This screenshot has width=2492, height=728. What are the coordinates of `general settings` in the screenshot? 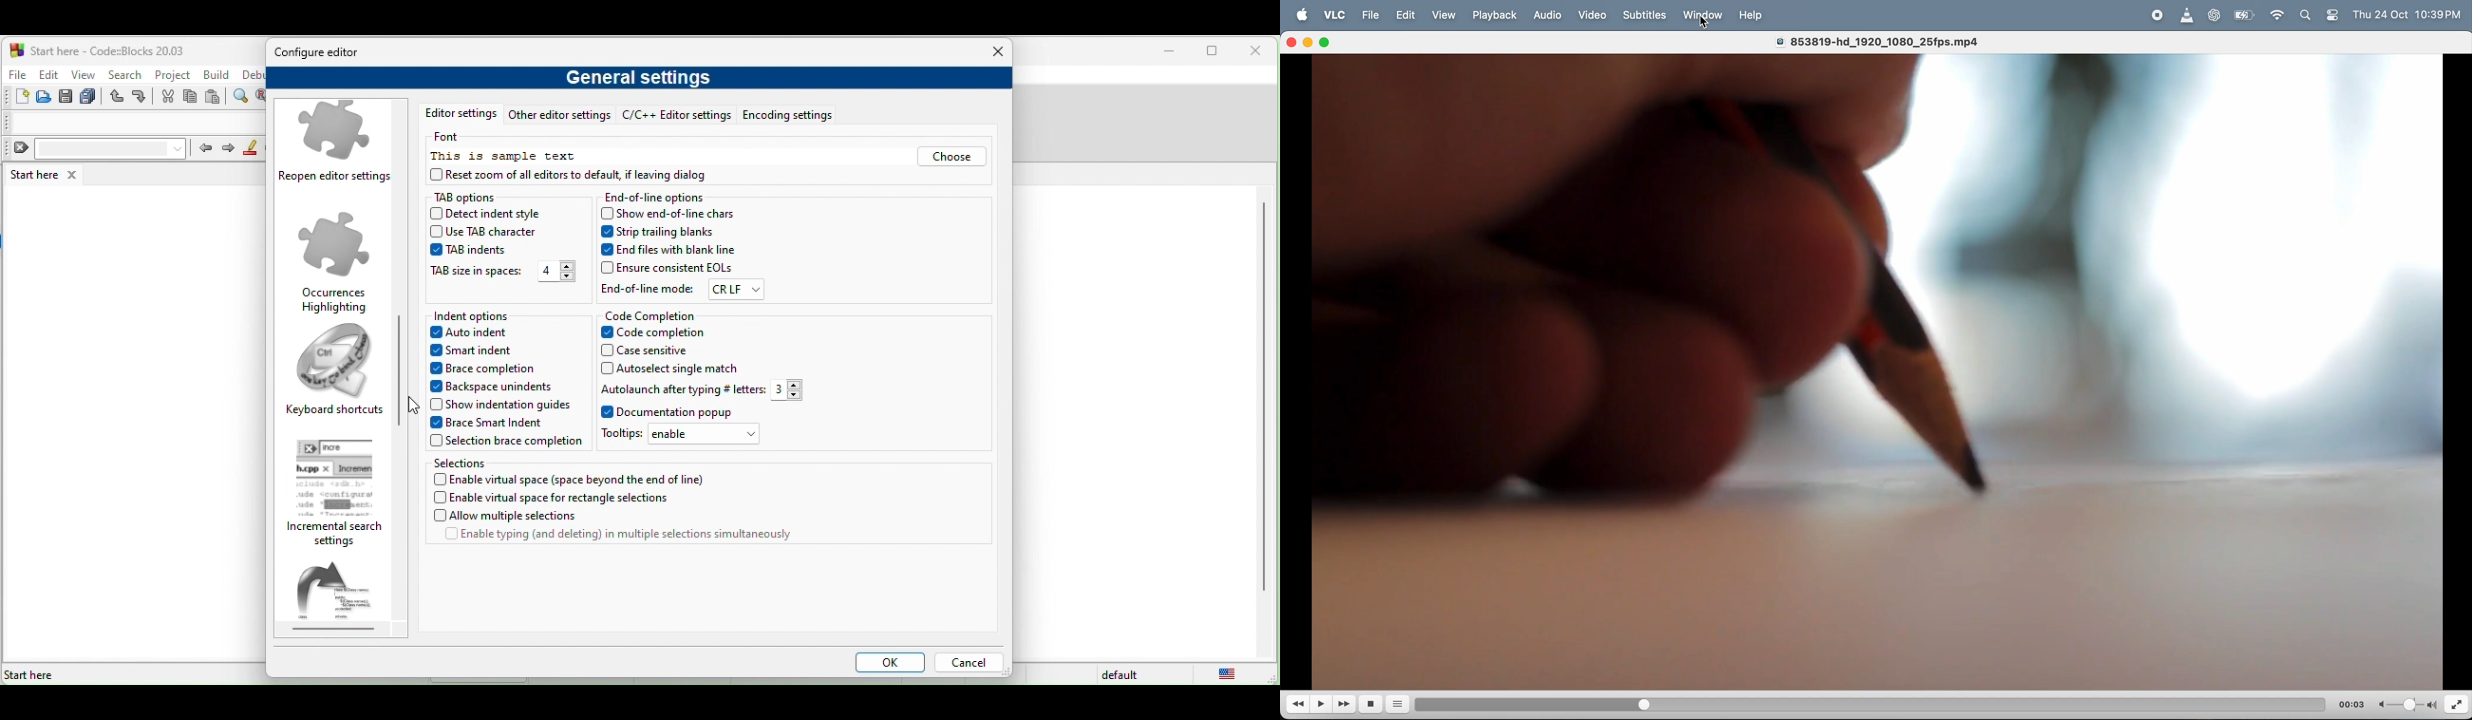 It's located at (643, 81).